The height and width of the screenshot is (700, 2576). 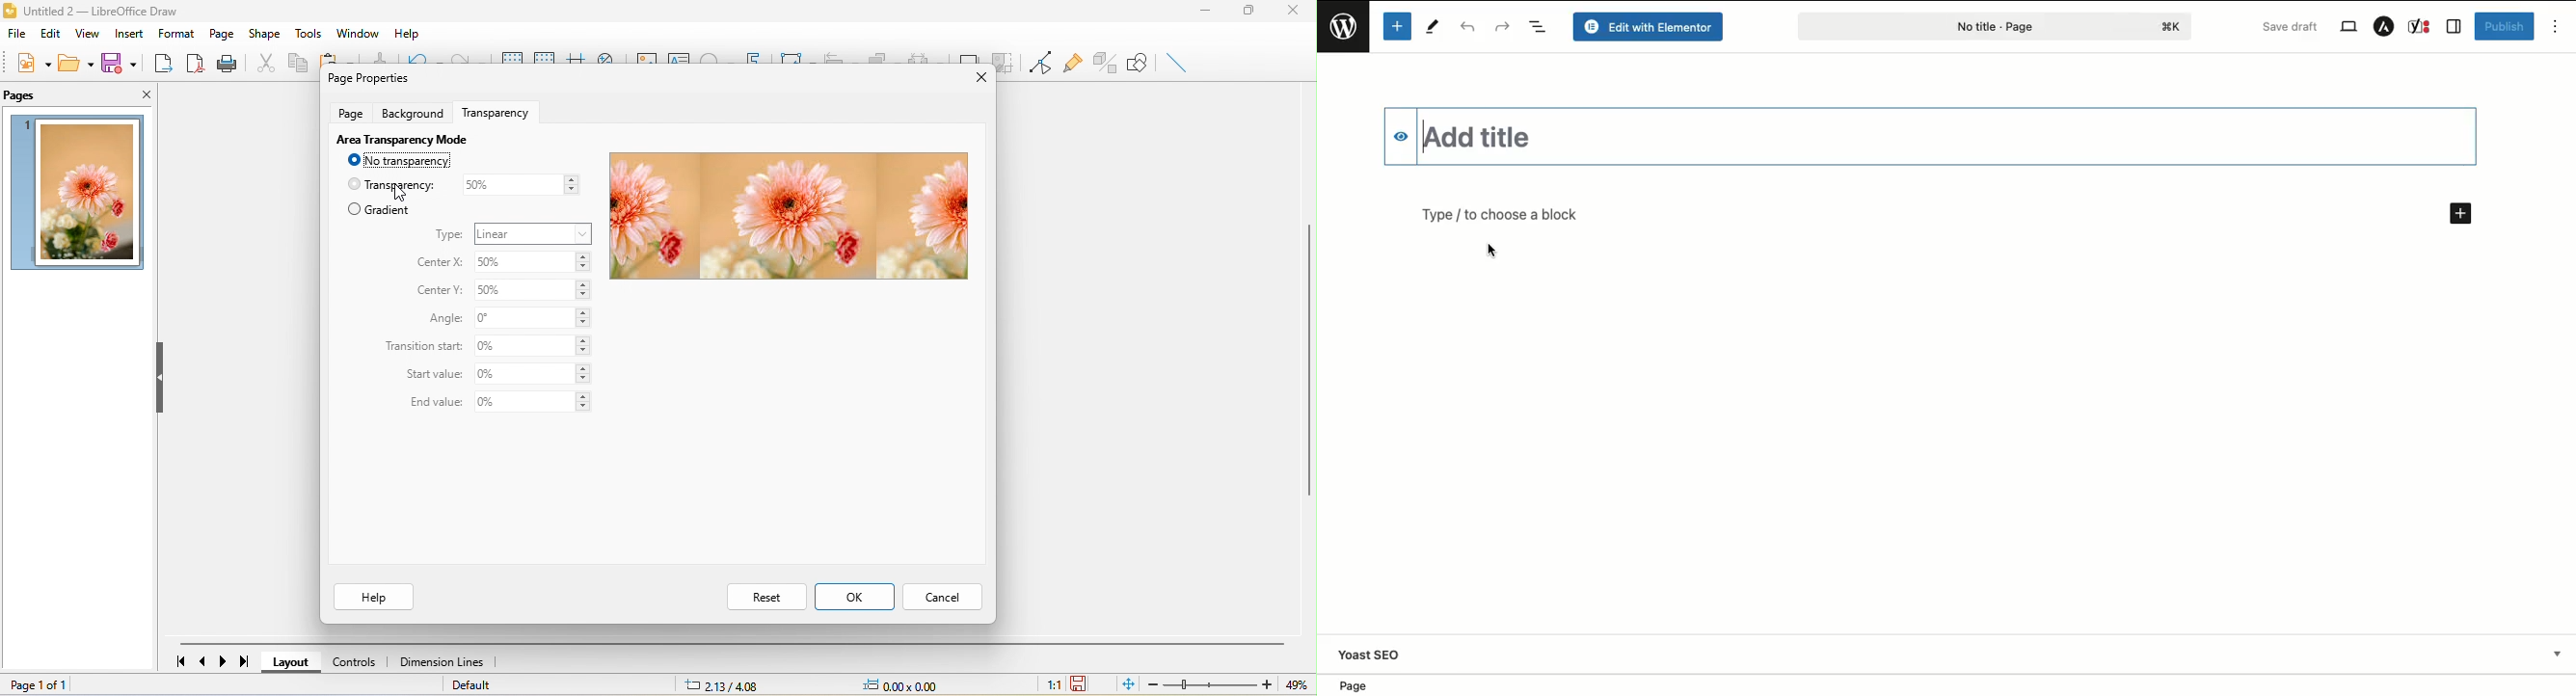 I want to click on format, so click(x=177, y=33).